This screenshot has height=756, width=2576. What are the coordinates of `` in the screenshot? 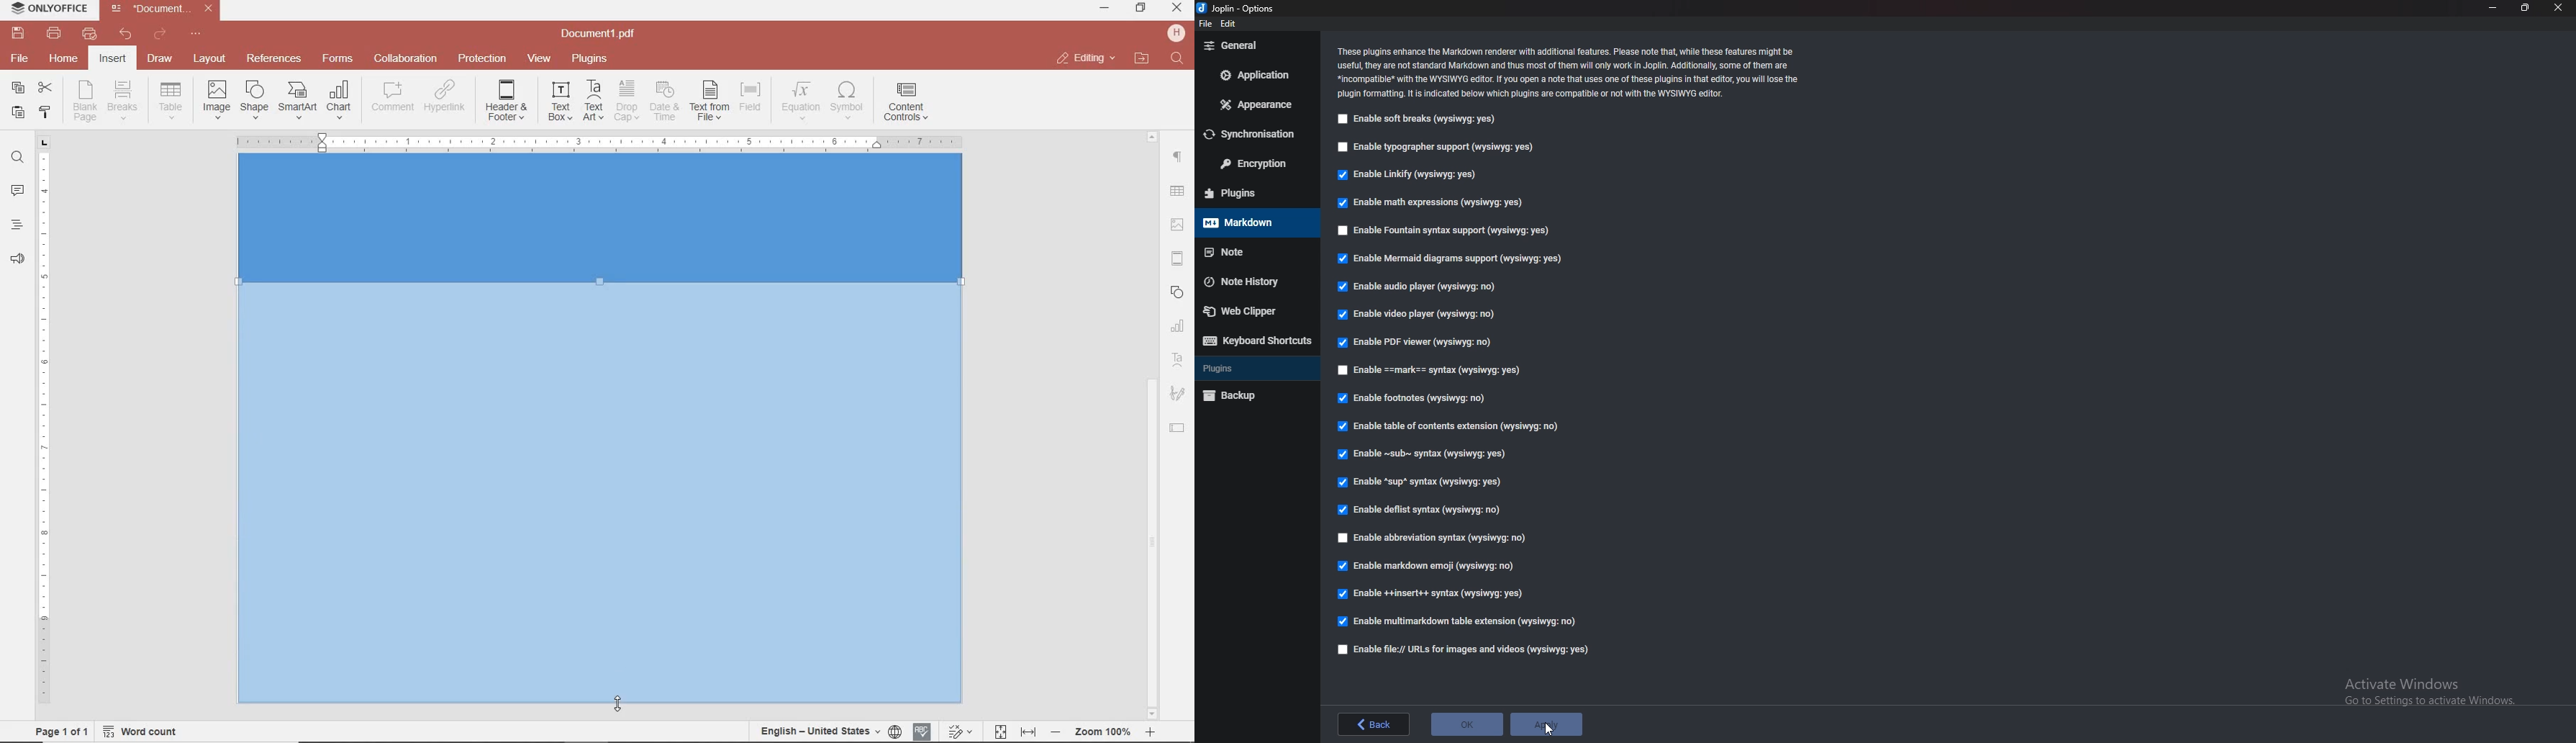 It's located at (600, 220).